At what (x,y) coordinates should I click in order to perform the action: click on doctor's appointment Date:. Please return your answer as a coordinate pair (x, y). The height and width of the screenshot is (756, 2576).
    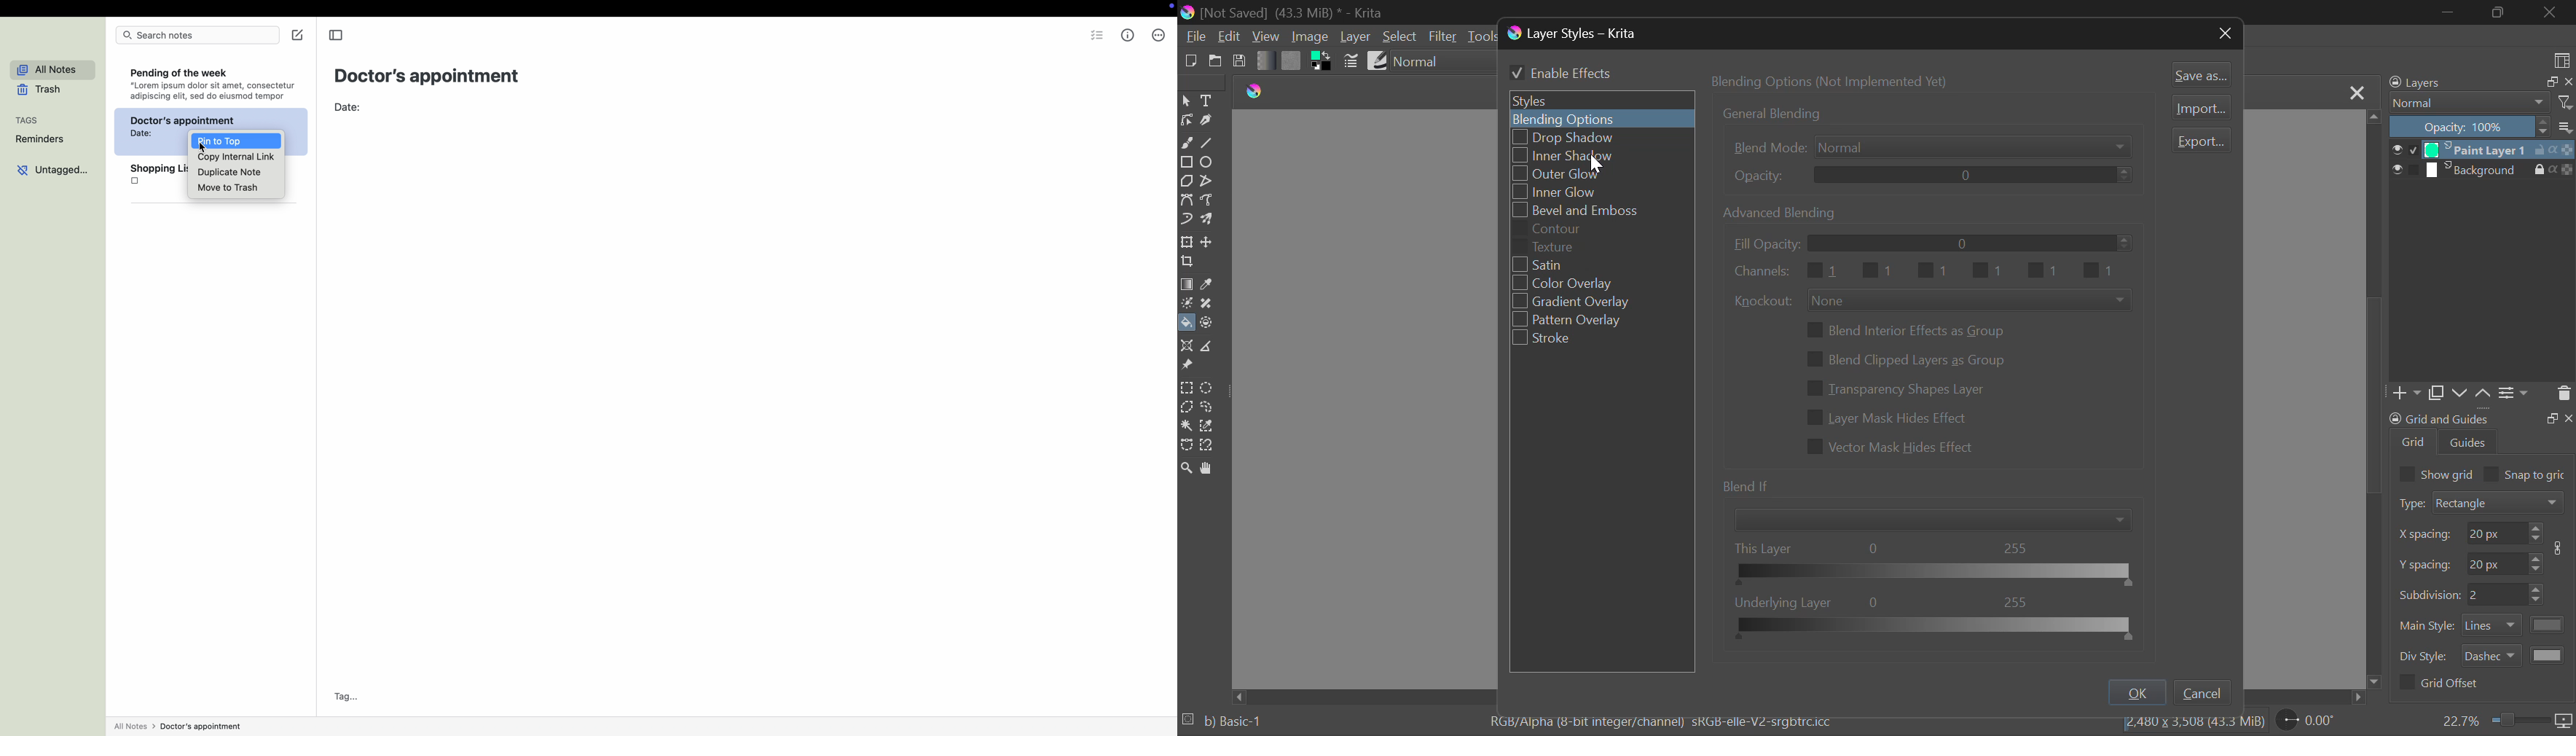
    Looking at the image, I should click on (153, 134).